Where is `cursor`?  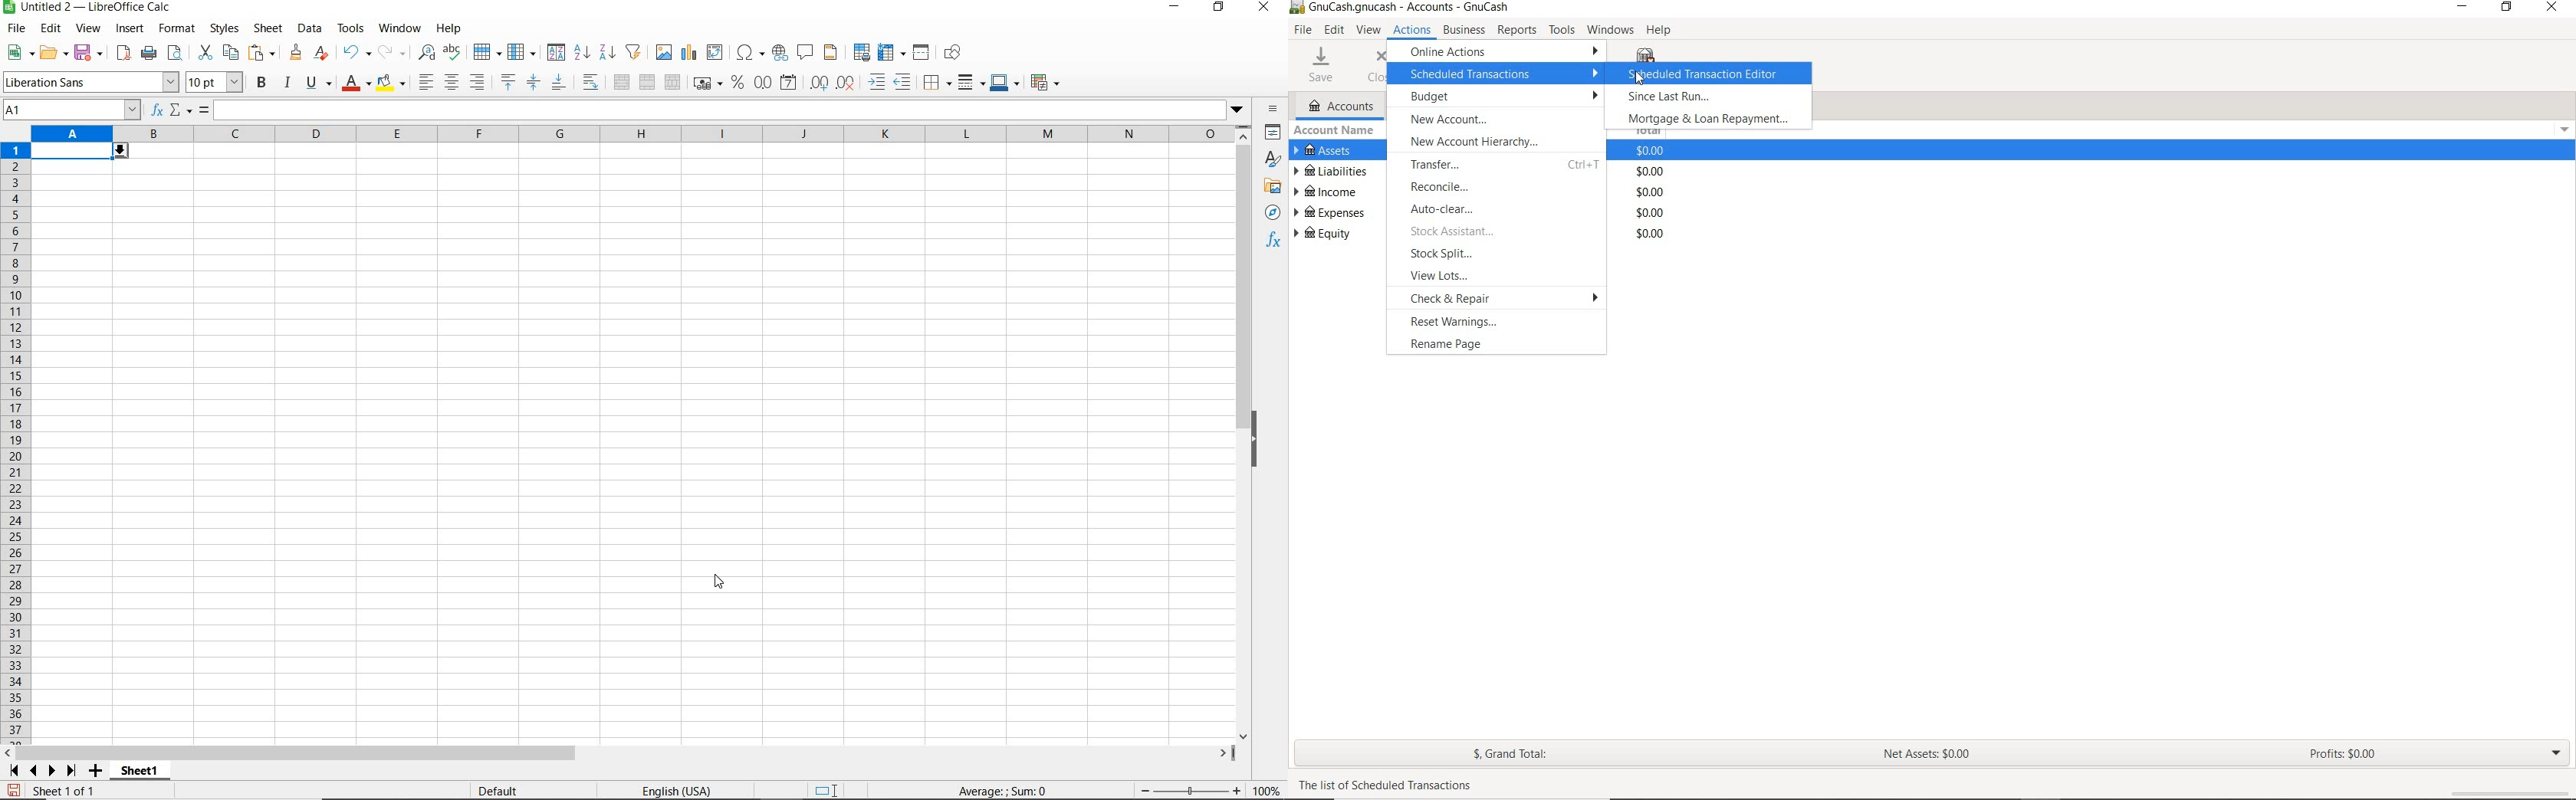
cursor is located at coordinates (719, 582).